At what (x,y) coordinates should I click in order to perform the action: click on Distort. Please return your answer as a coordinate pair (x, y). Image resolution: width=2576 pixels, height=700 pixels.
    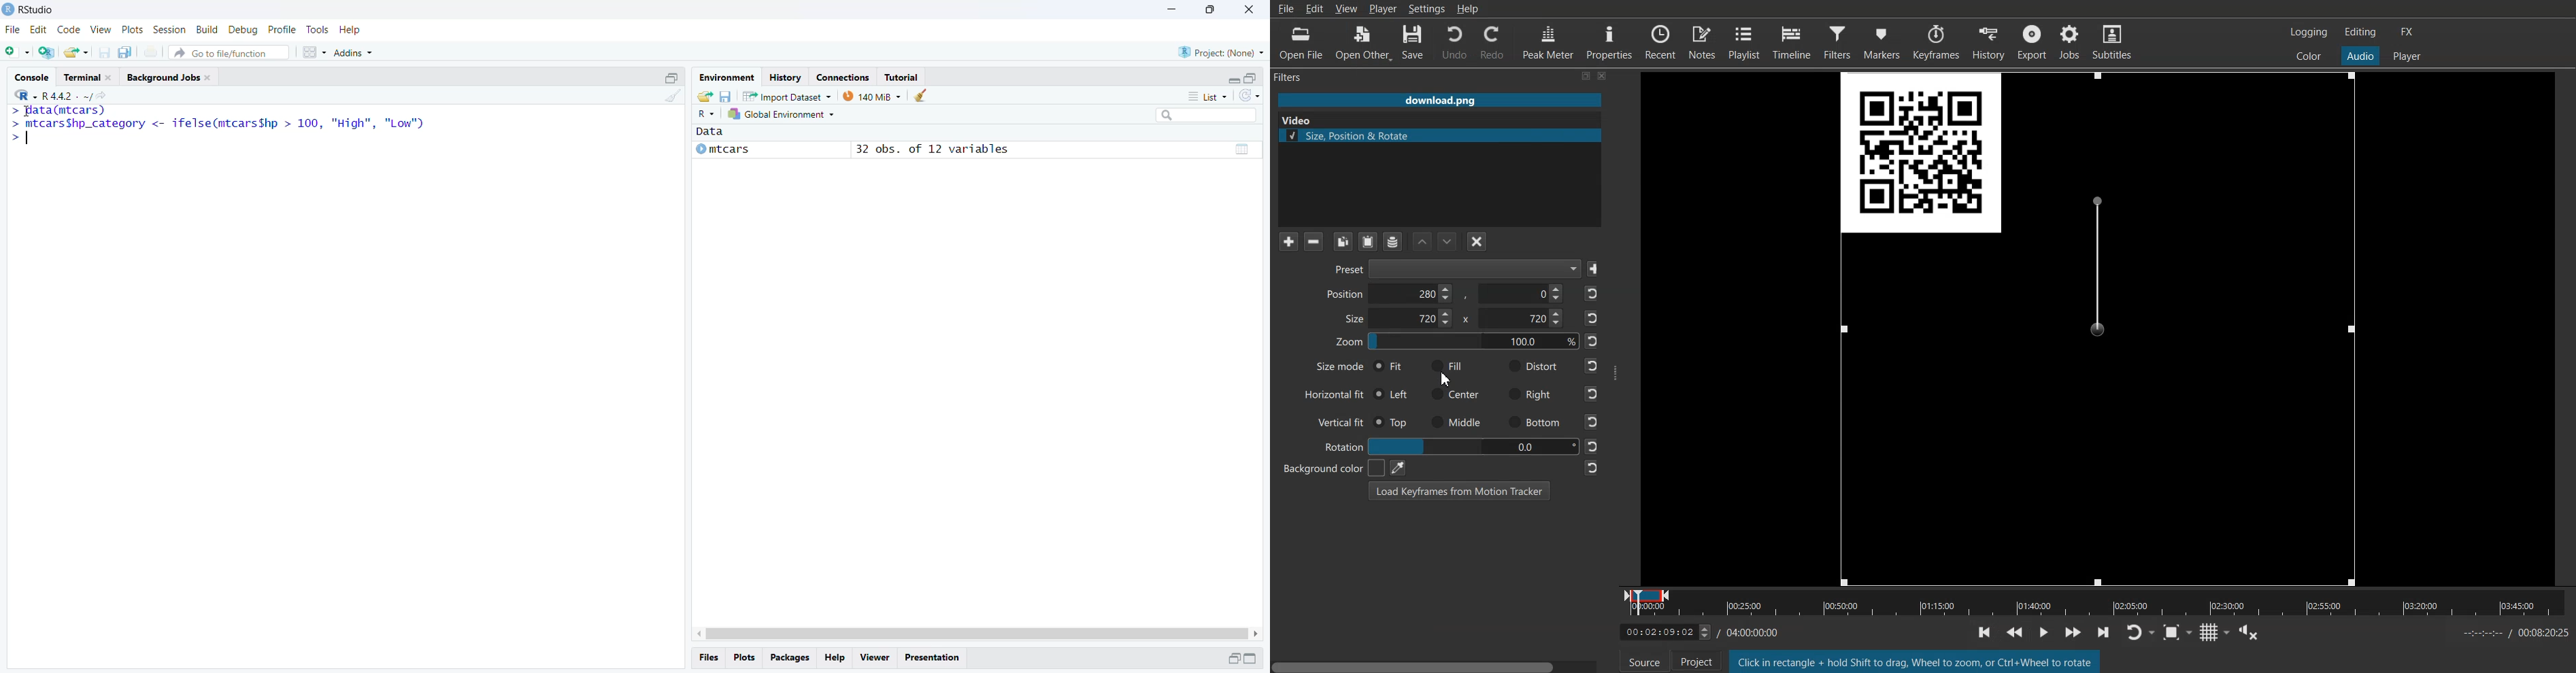
    Looking at the image, I should click on (1532, 366).